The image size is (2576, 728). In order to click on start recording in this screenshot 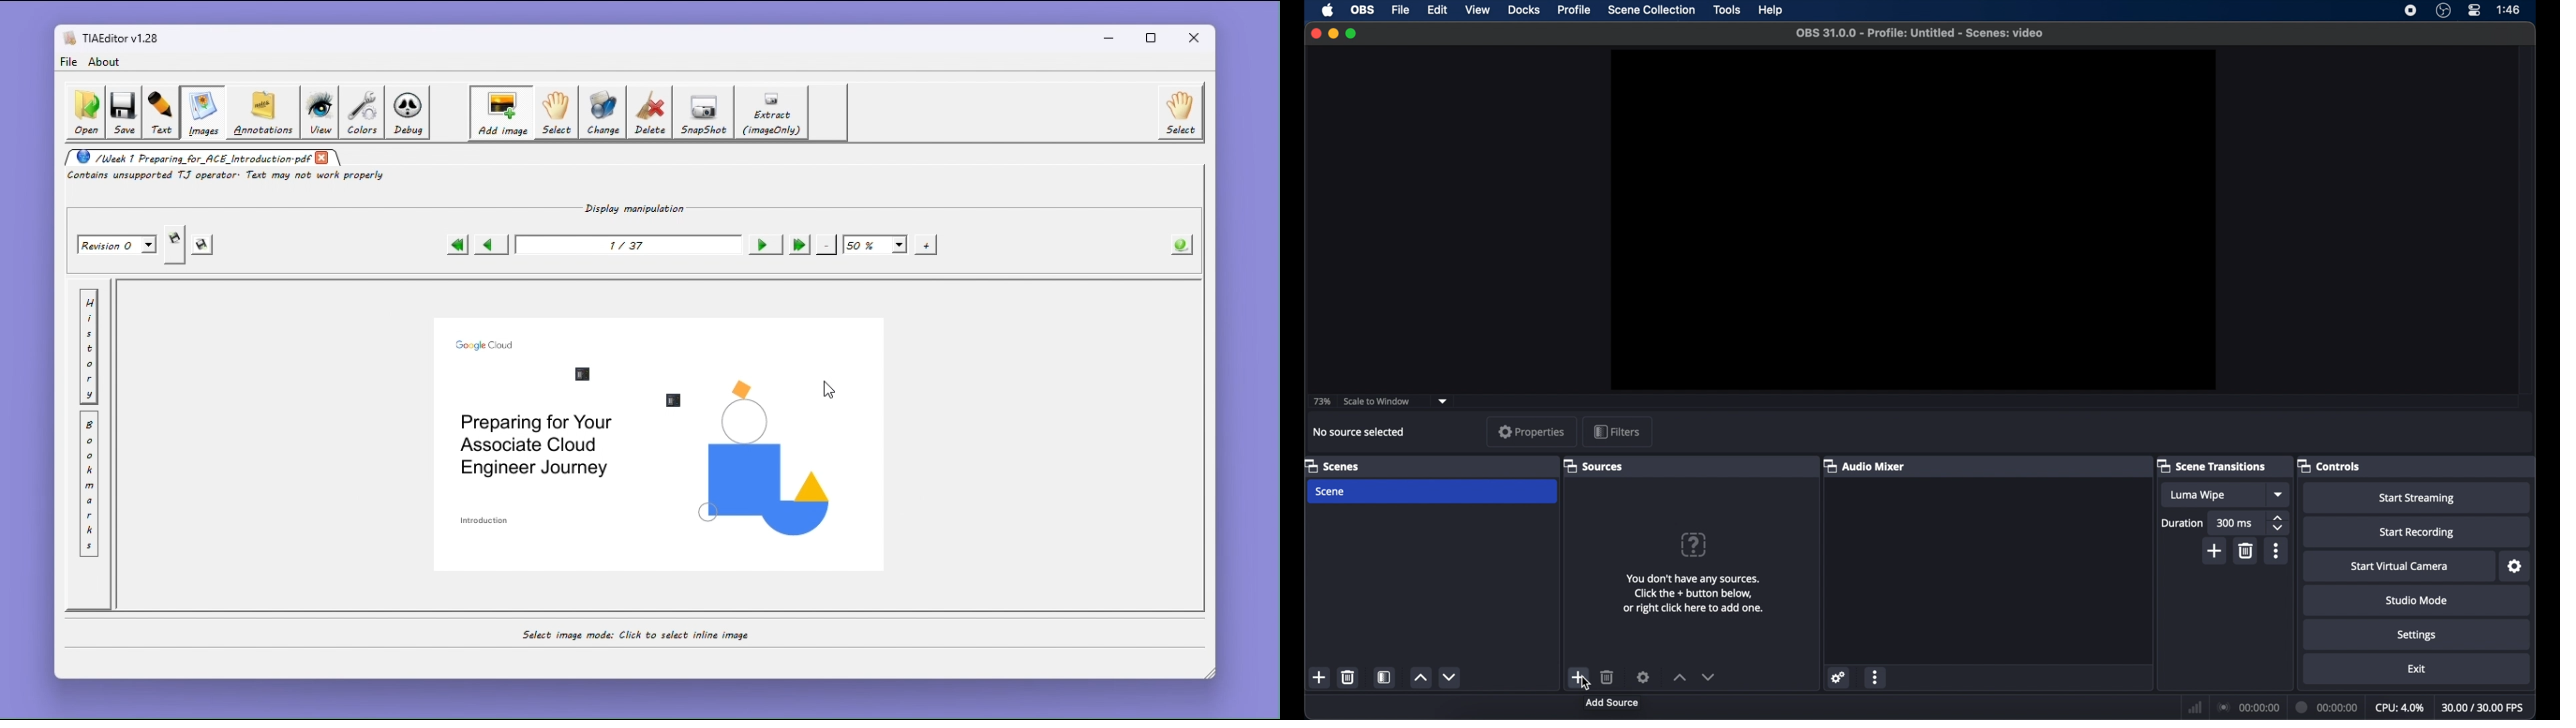, I will do `click(2419, 533)`.